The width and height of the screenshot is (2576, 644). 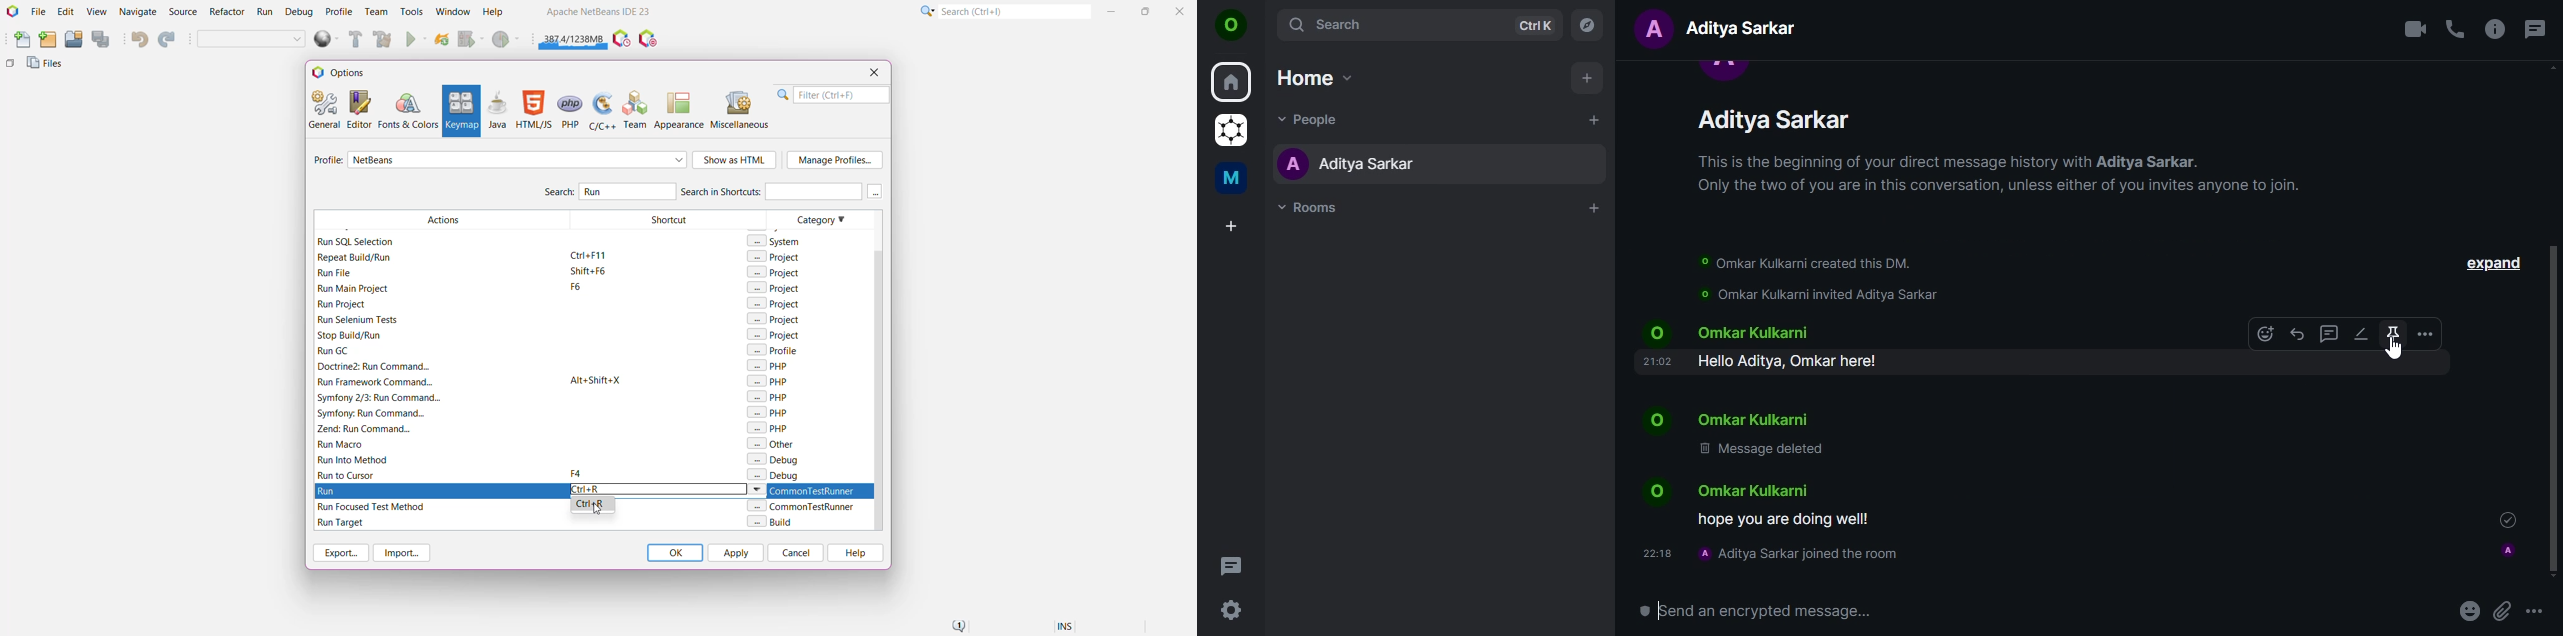 I want to click on explore rooms, so click(x=1589, y=24).